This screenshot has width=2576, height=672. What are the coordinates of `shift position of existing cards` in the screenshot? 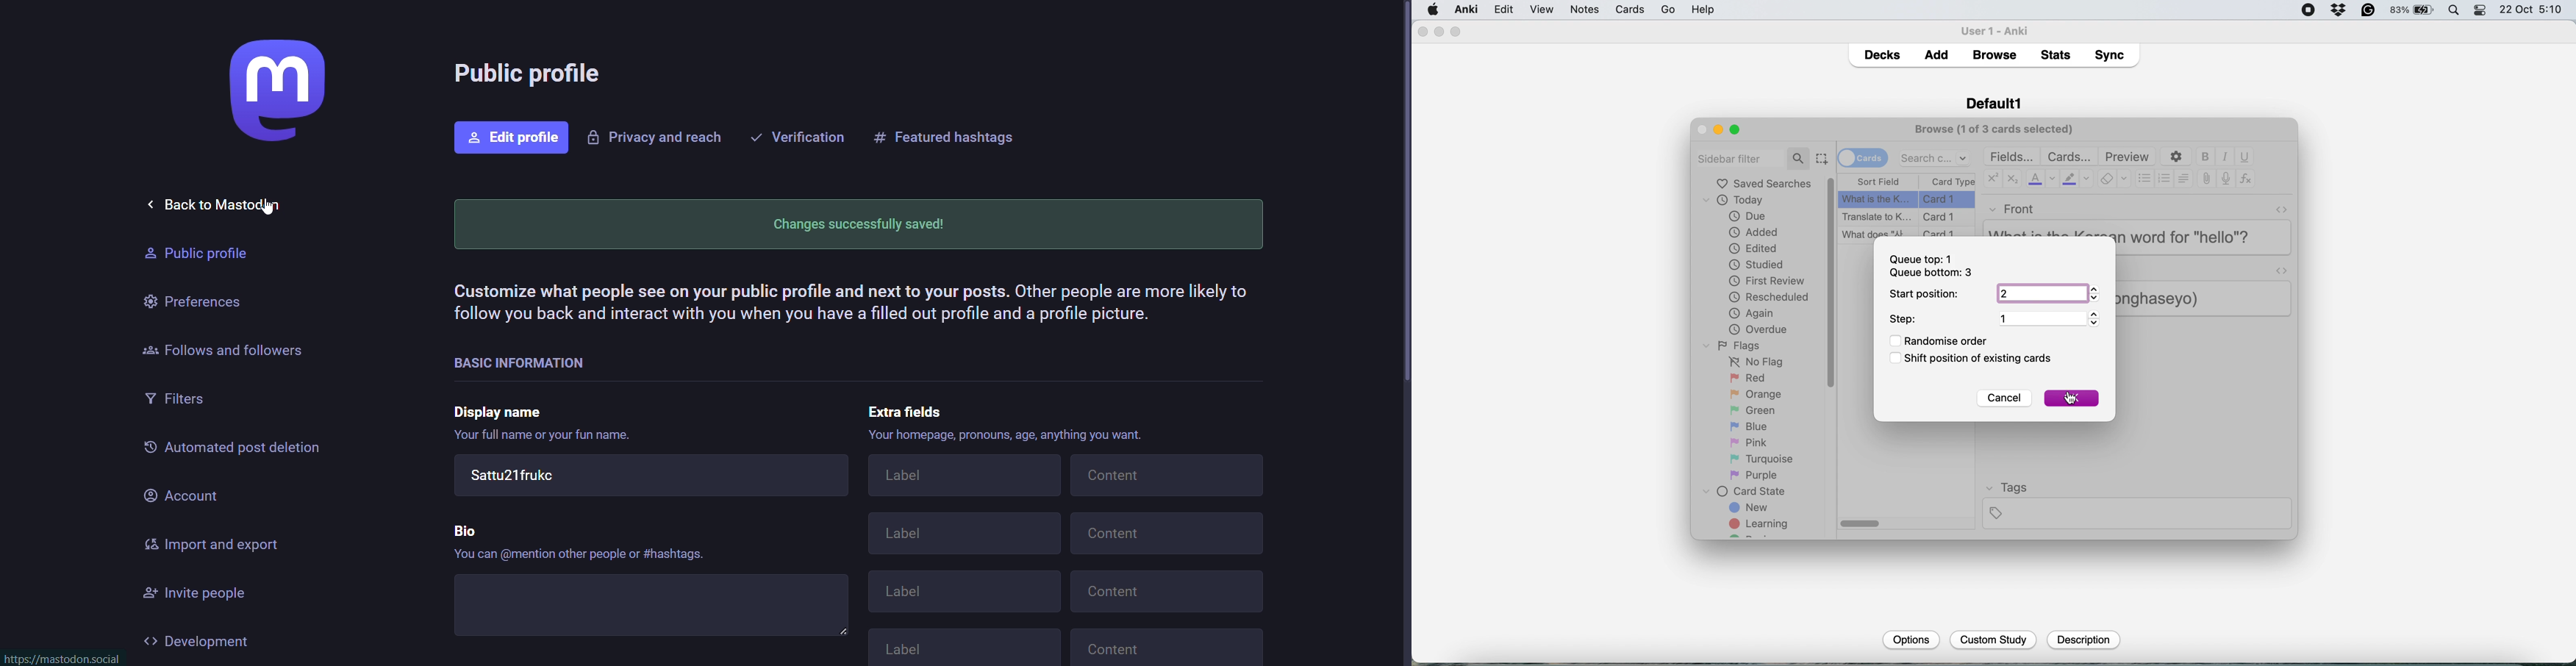 It's located at (1977, 360).